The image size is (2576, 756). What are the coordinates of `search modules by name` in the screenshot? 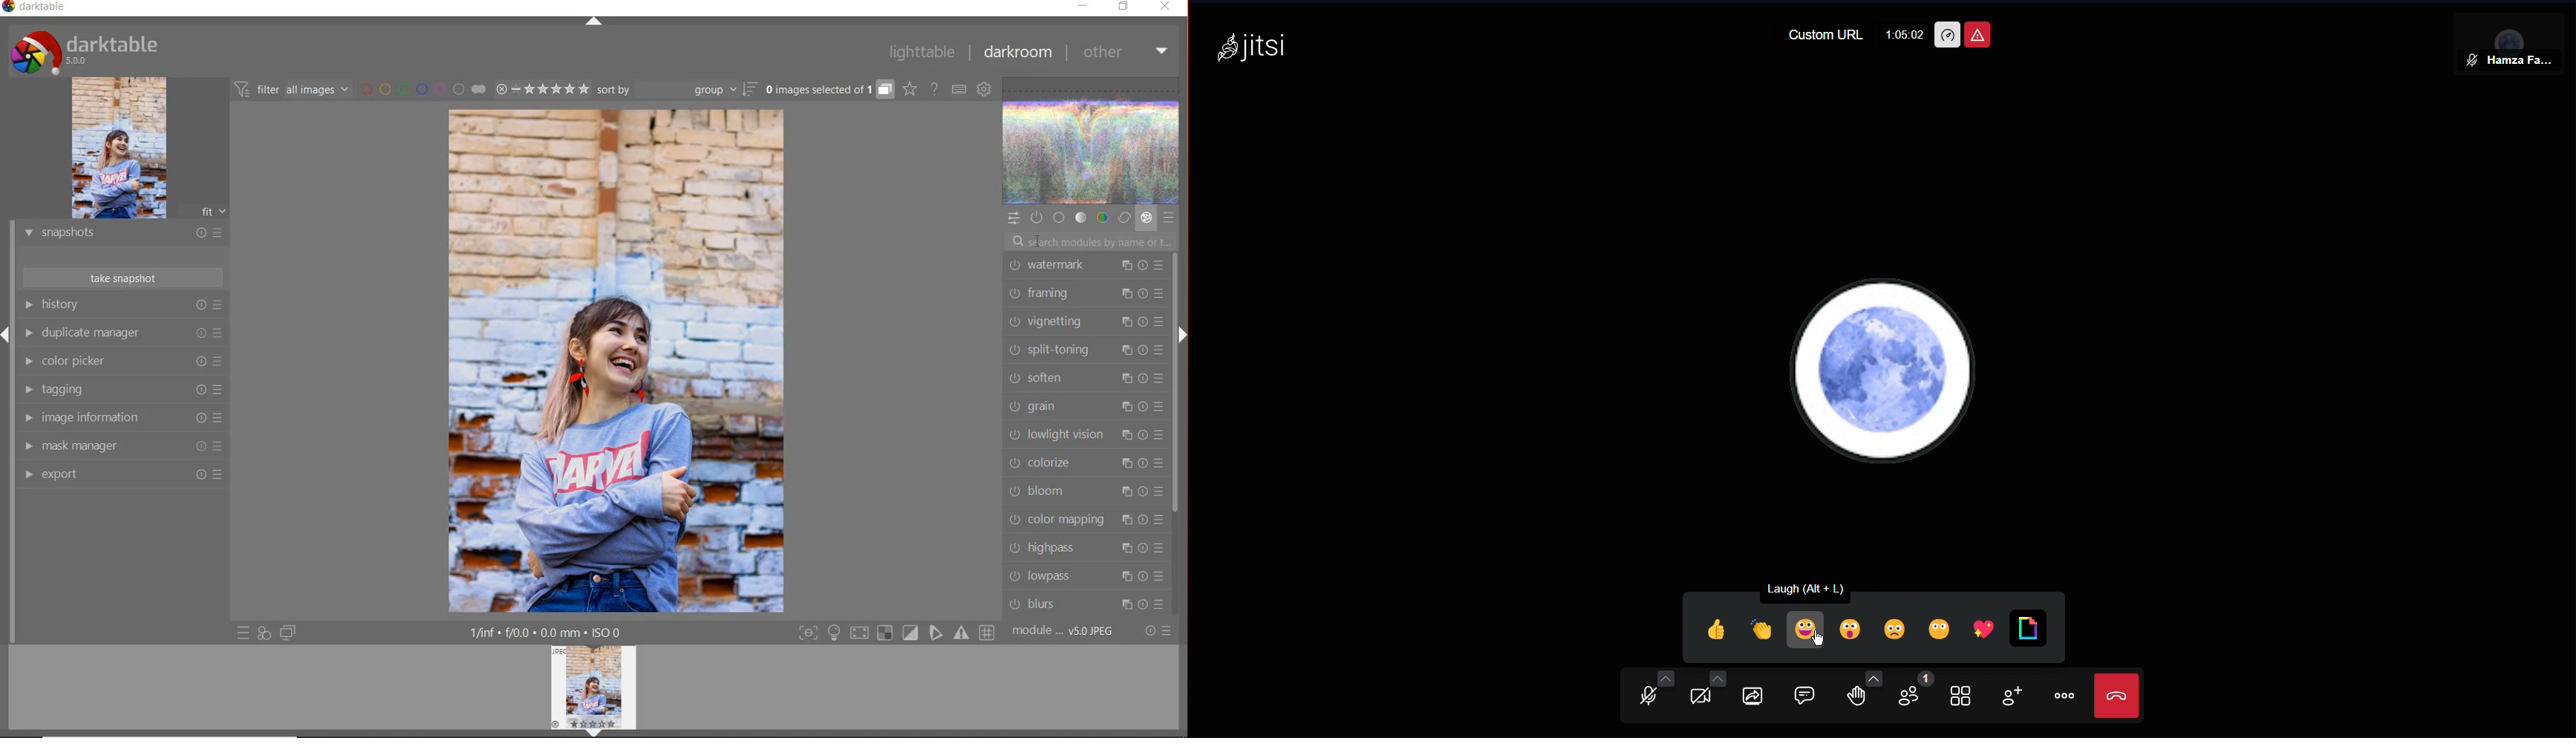 It's located at (1090, 240).